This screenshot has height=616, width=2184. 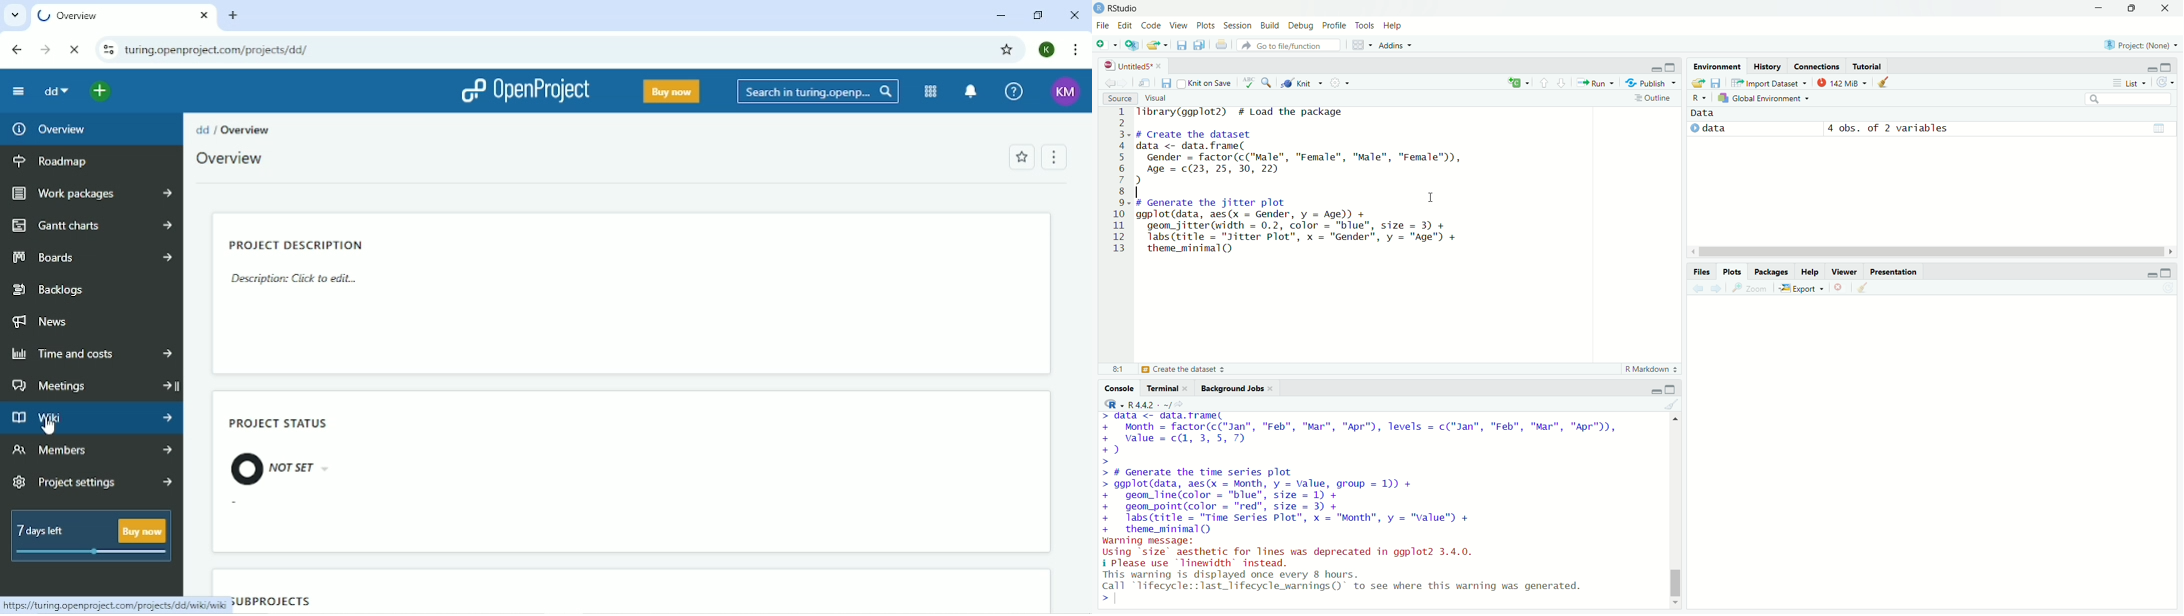 I want to click on code to create the dataset, so click(x=1313, y=158).